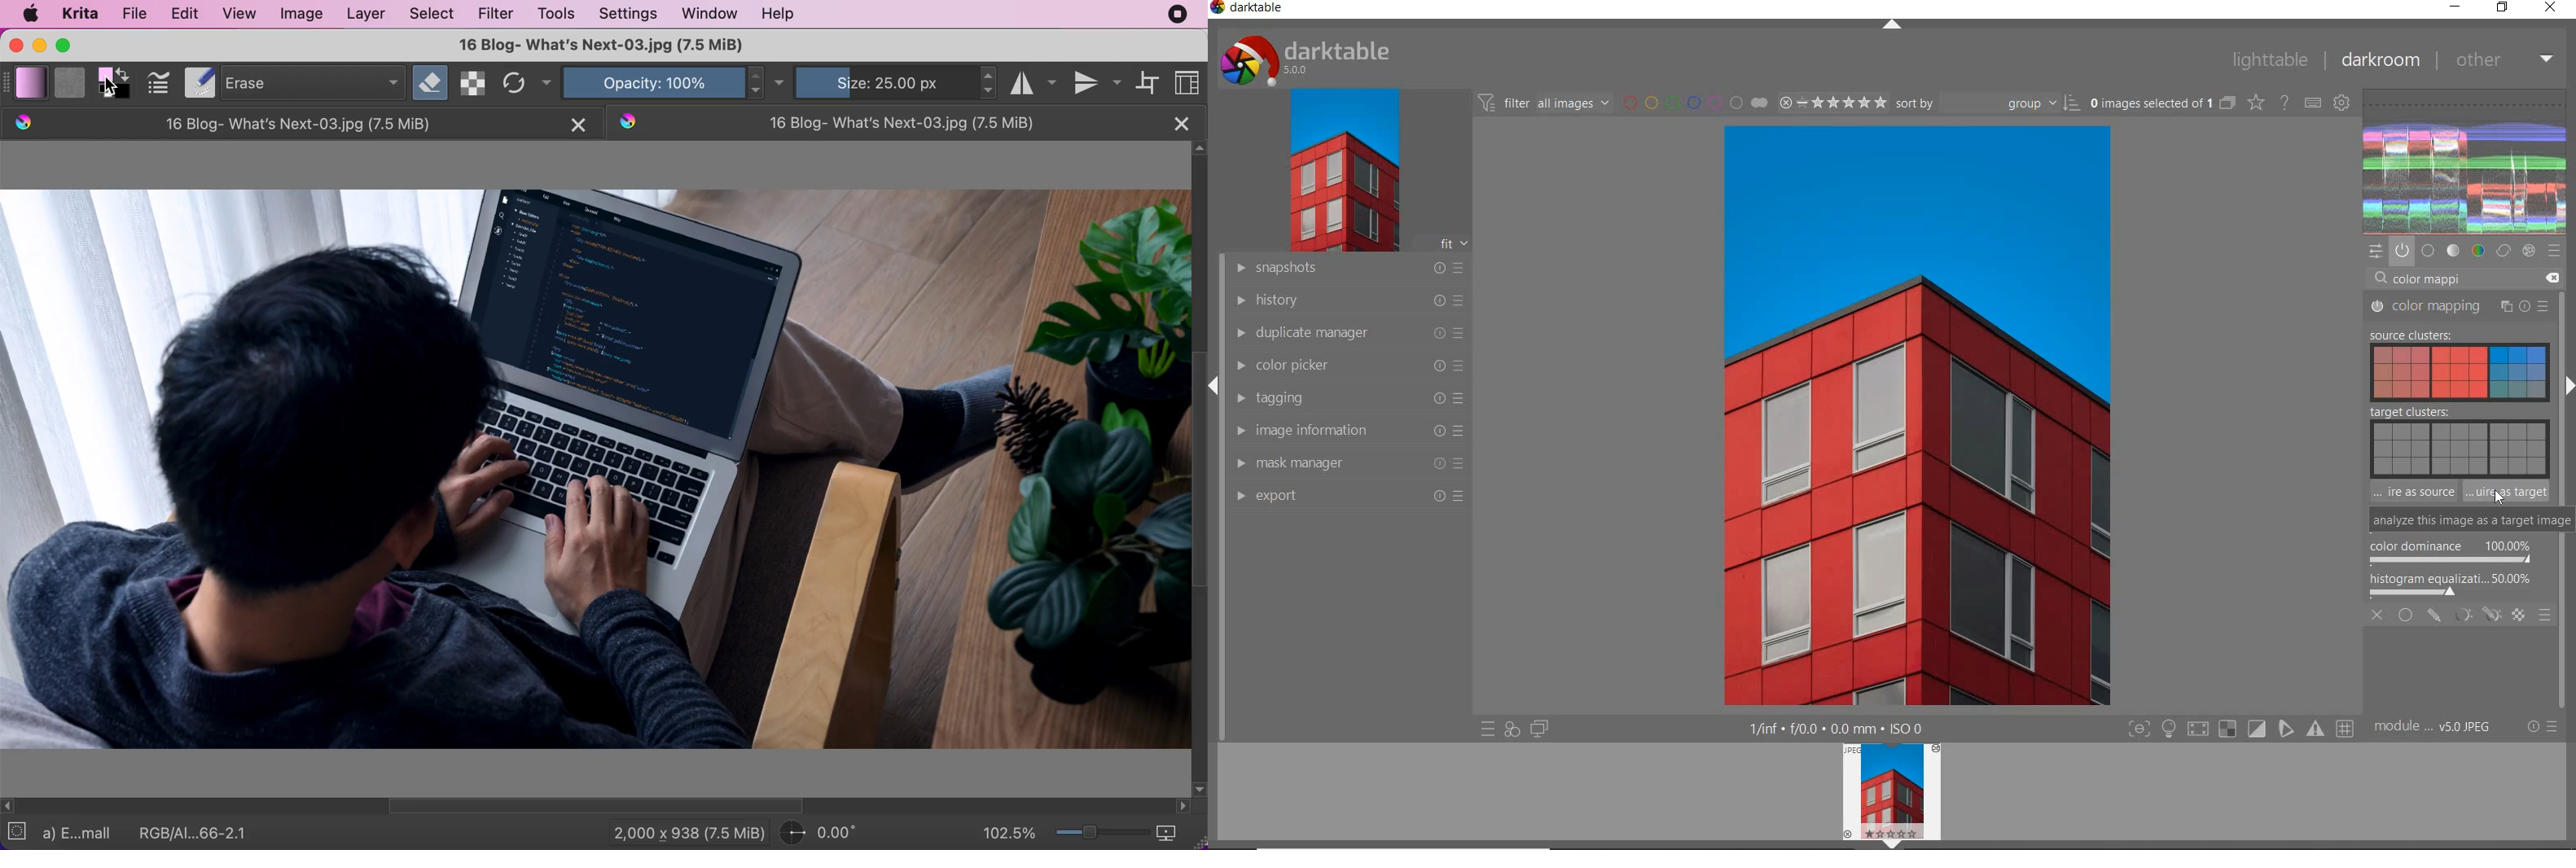  What do you see at coordinates (116, 81) in the screenshot?
I see `foreground and background color selector` at bounding box center [116, 81].